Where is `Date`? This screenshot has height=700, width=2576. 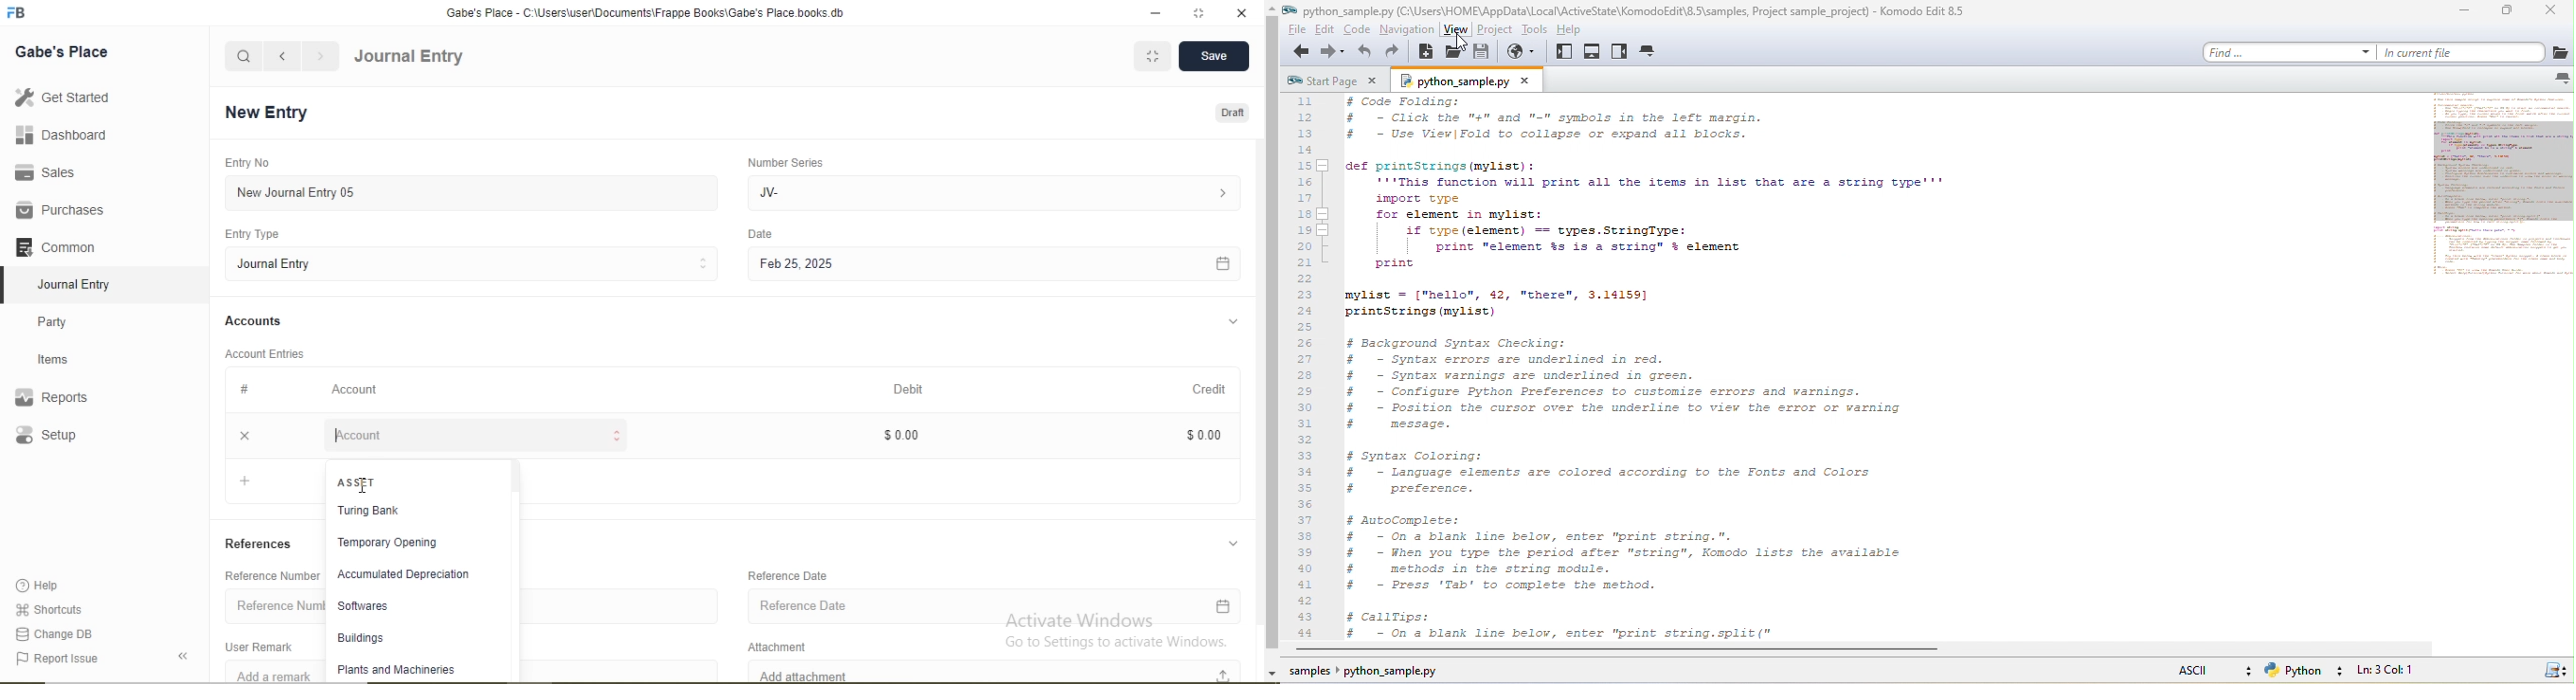
Date is located at coordinates (769, 234).